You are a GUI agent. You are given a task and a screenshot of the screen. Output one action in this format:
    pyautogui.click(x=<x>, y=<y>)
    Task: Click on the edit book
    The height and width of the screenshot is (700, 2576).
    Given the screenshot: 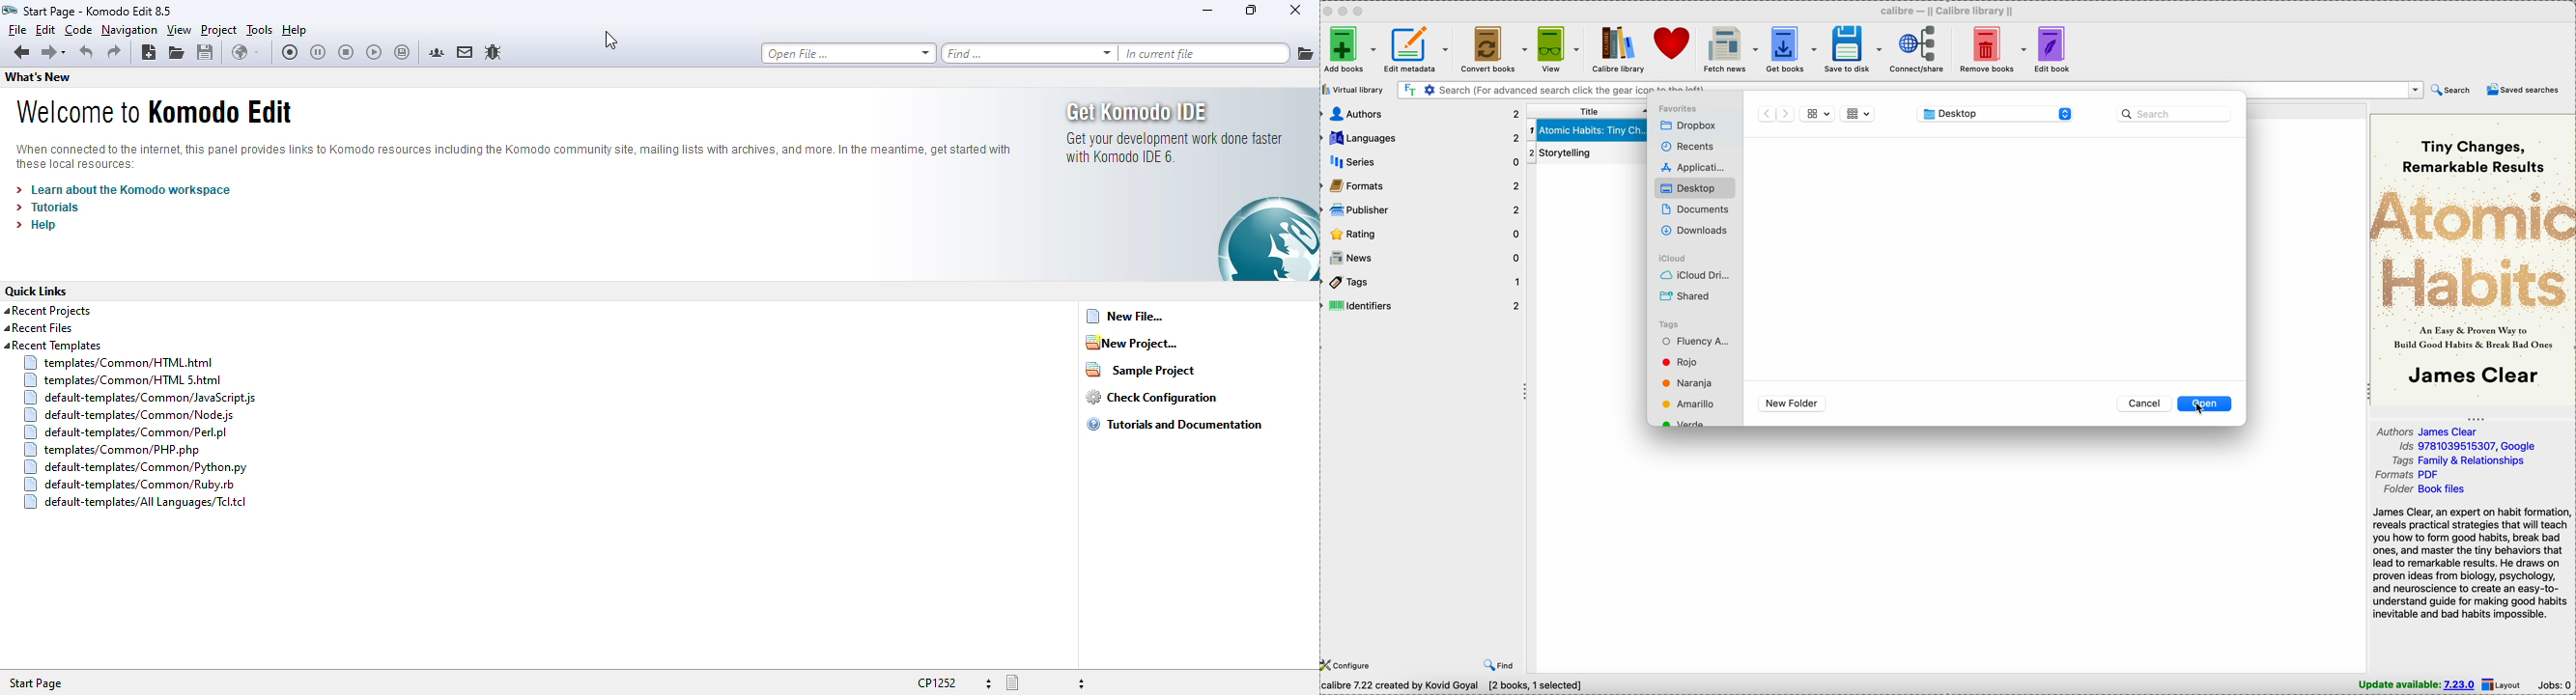 What is the action you would take?
    pyautogui.click(x=2056, y=47)
    